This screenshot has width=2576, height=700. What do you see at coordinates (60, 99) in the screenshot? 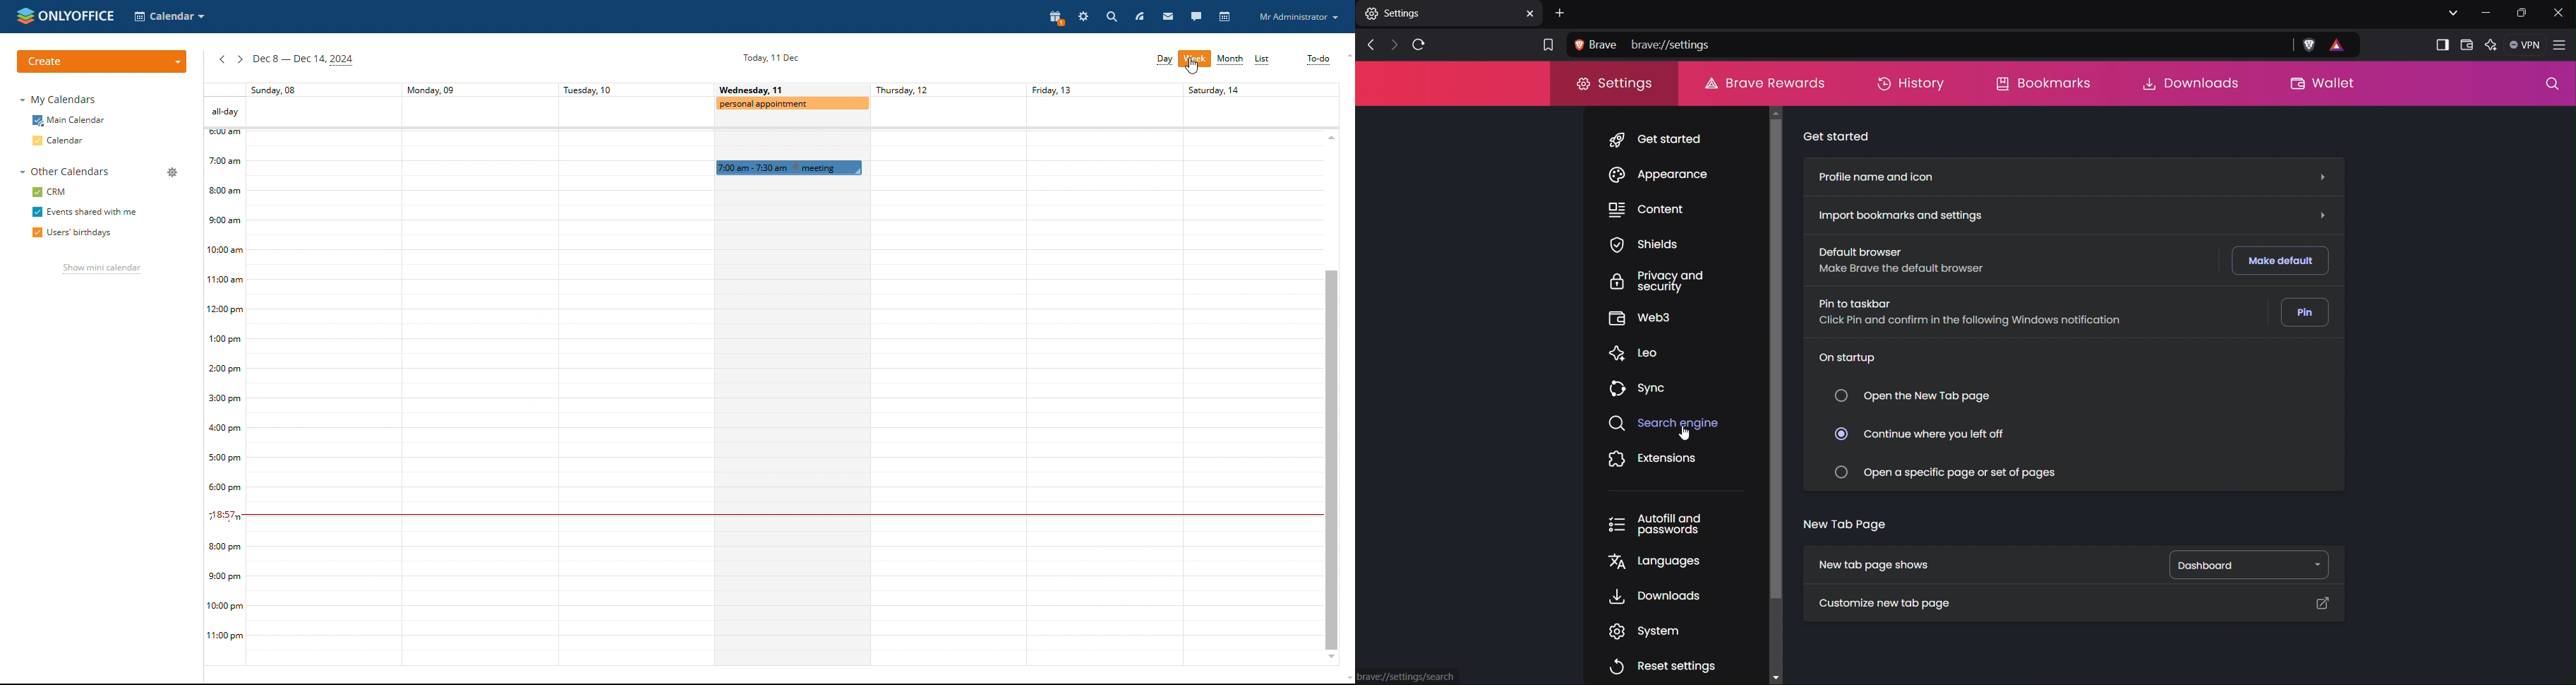
I see `my calendar` at bounding box center [60, 99].